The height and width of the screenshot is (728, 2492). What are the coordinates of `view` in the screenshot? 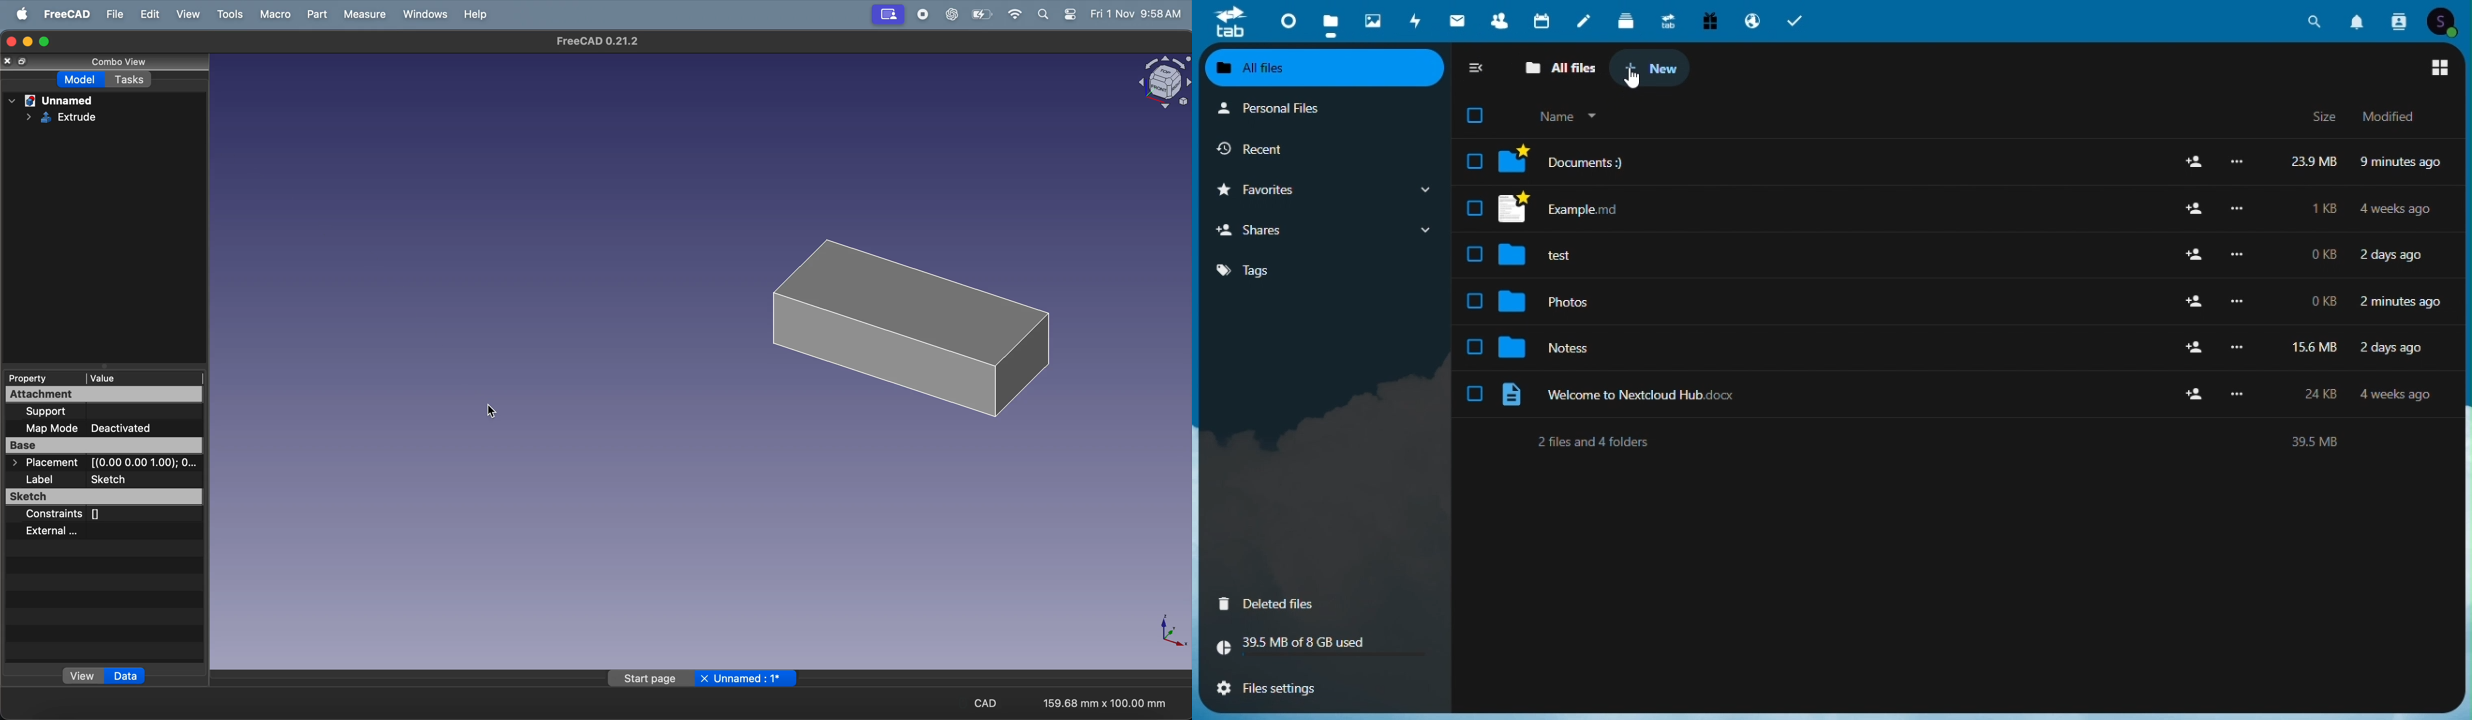 It's located at (185, 14).